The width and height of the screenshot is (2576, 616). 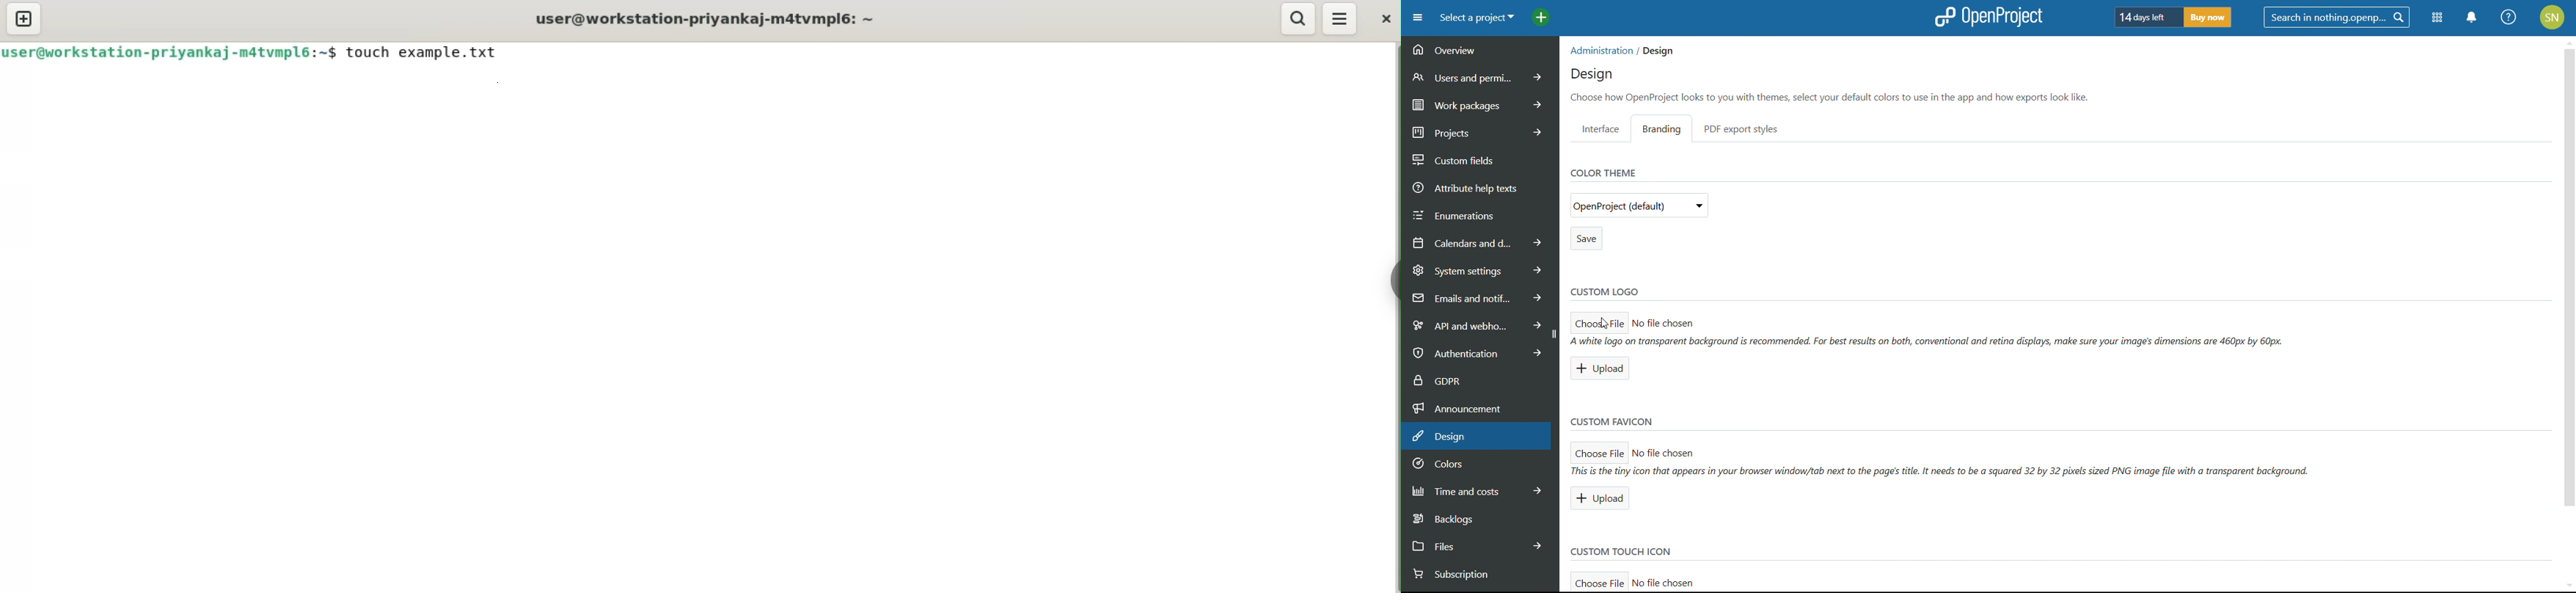 I want to click on Choose how OpenProject looks to you with themes, select your default colors to use in the app and how exports look like., so click(x=1833, y=97).